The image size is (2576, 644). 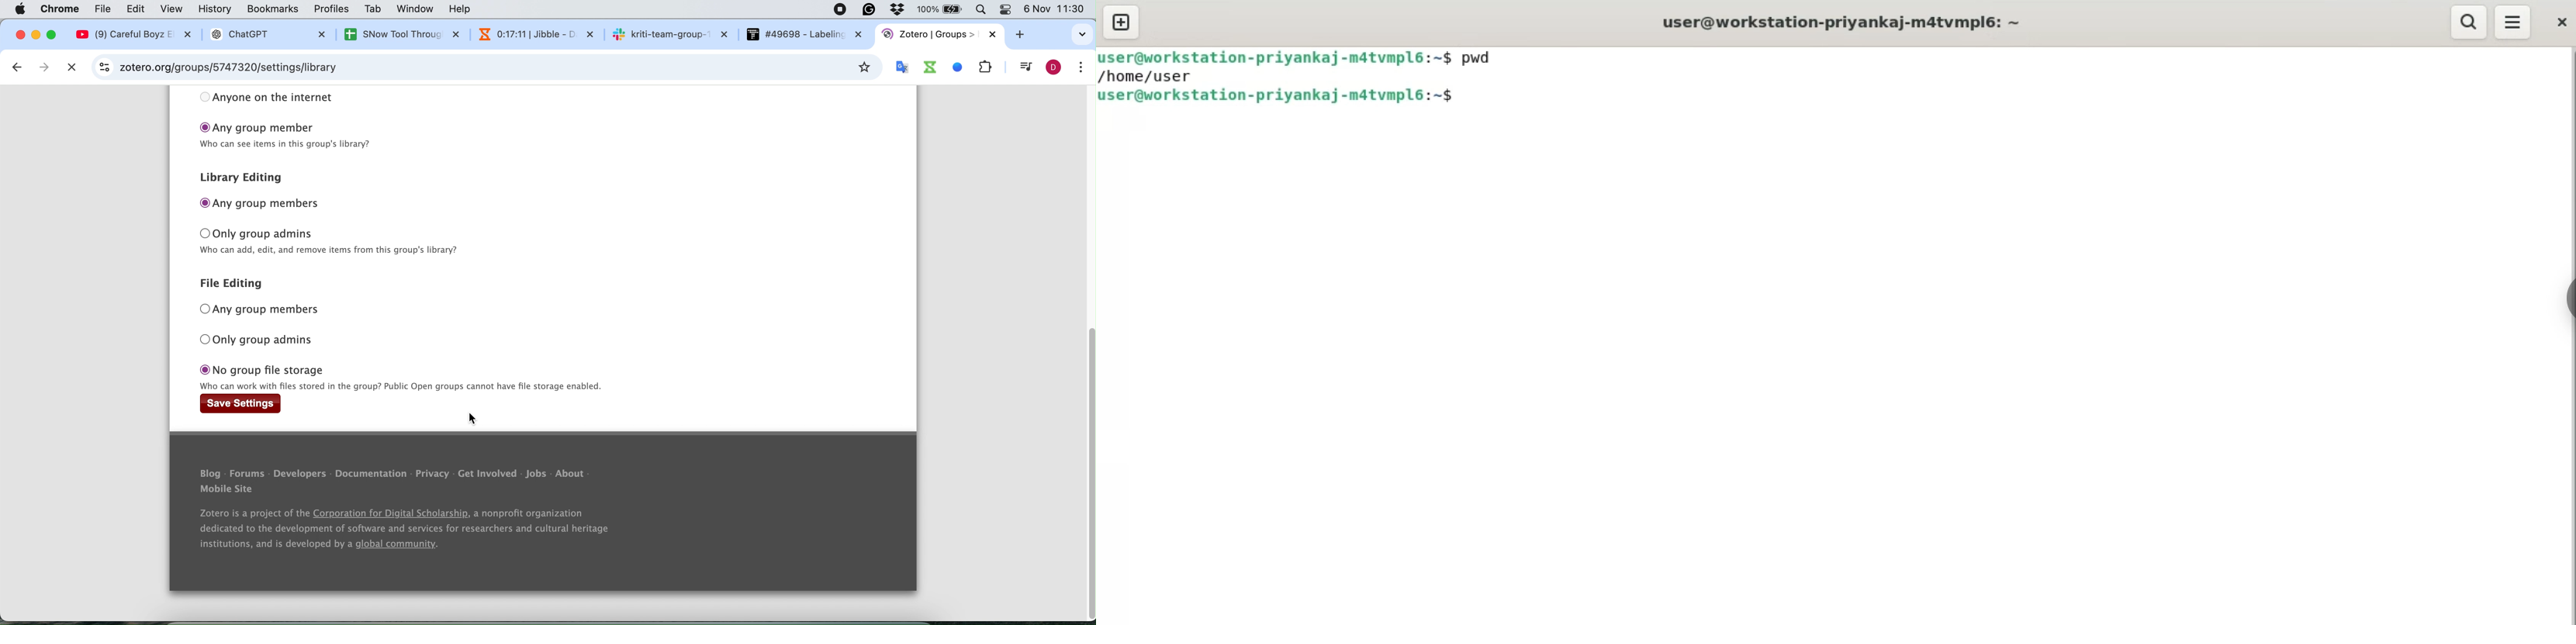 What do you see at coordinates (259, 338) in the screenshot?
I see `only group admins` at bounding box center [259, 338].